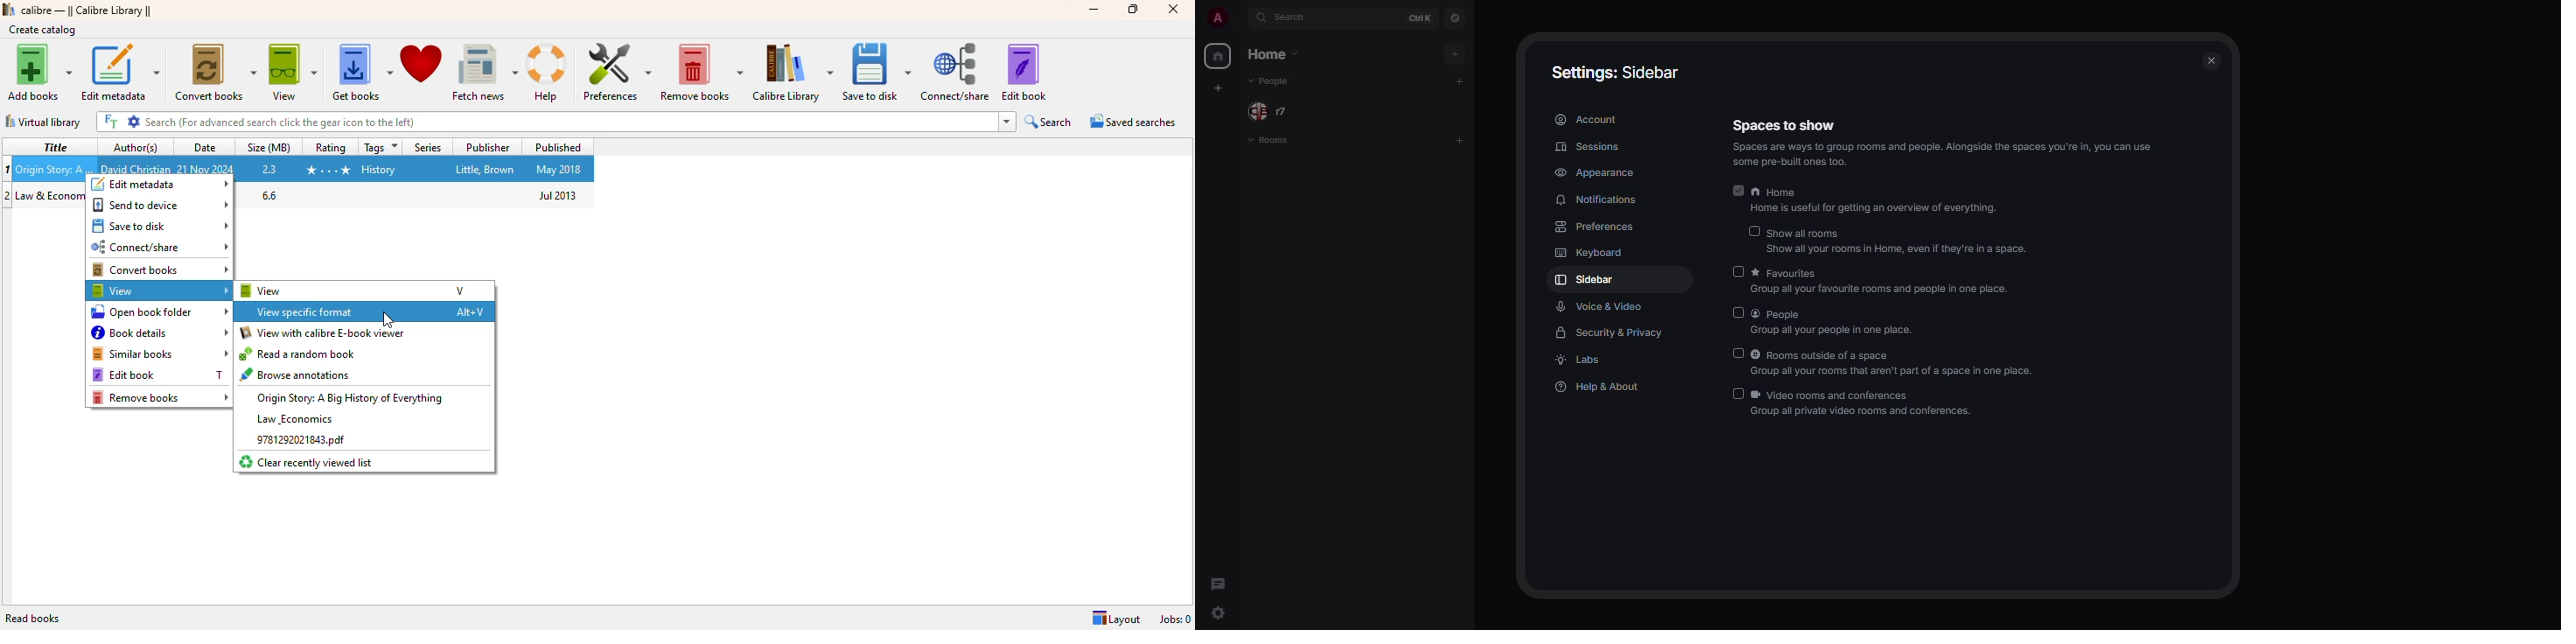 The width and height of the screenshot is (2576, 644). Describe the element at coordinates (55, 167) in the screenshot. I see `Title` at that location.